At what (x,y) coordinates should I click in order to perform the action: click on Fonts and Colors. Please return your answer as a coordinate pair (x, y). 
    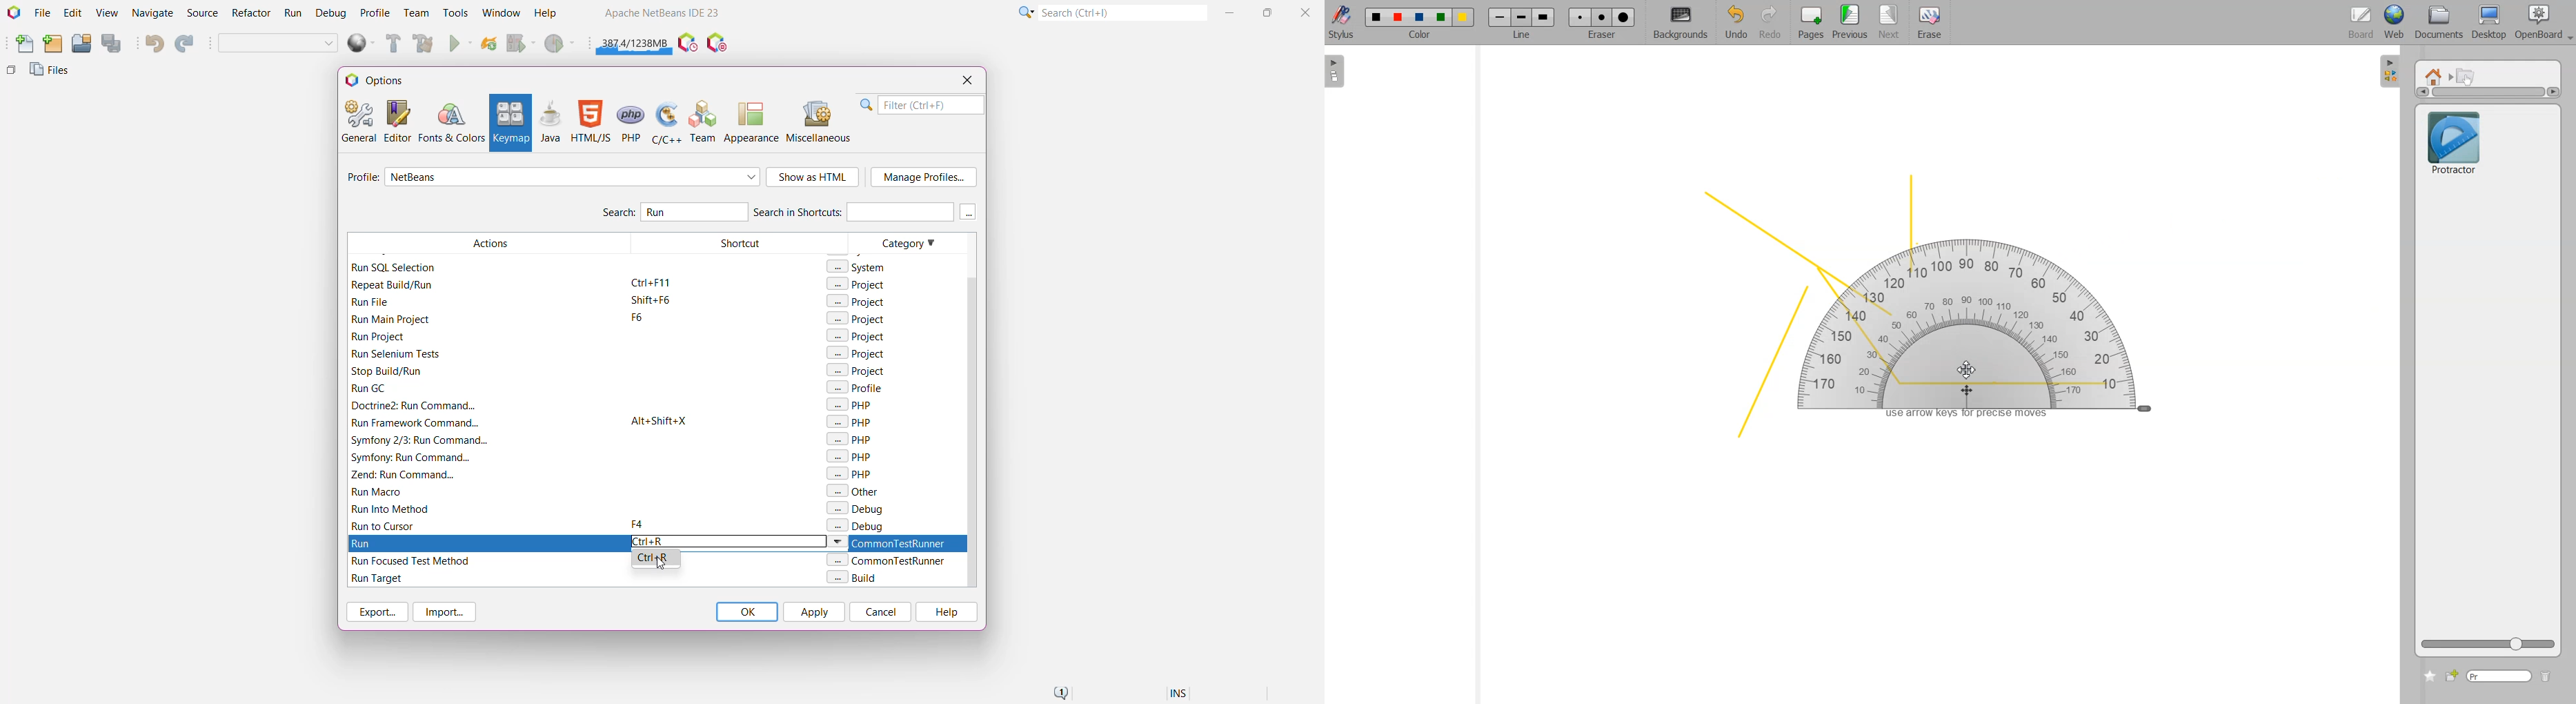
    Looking at the image, I should click on (451, 121).